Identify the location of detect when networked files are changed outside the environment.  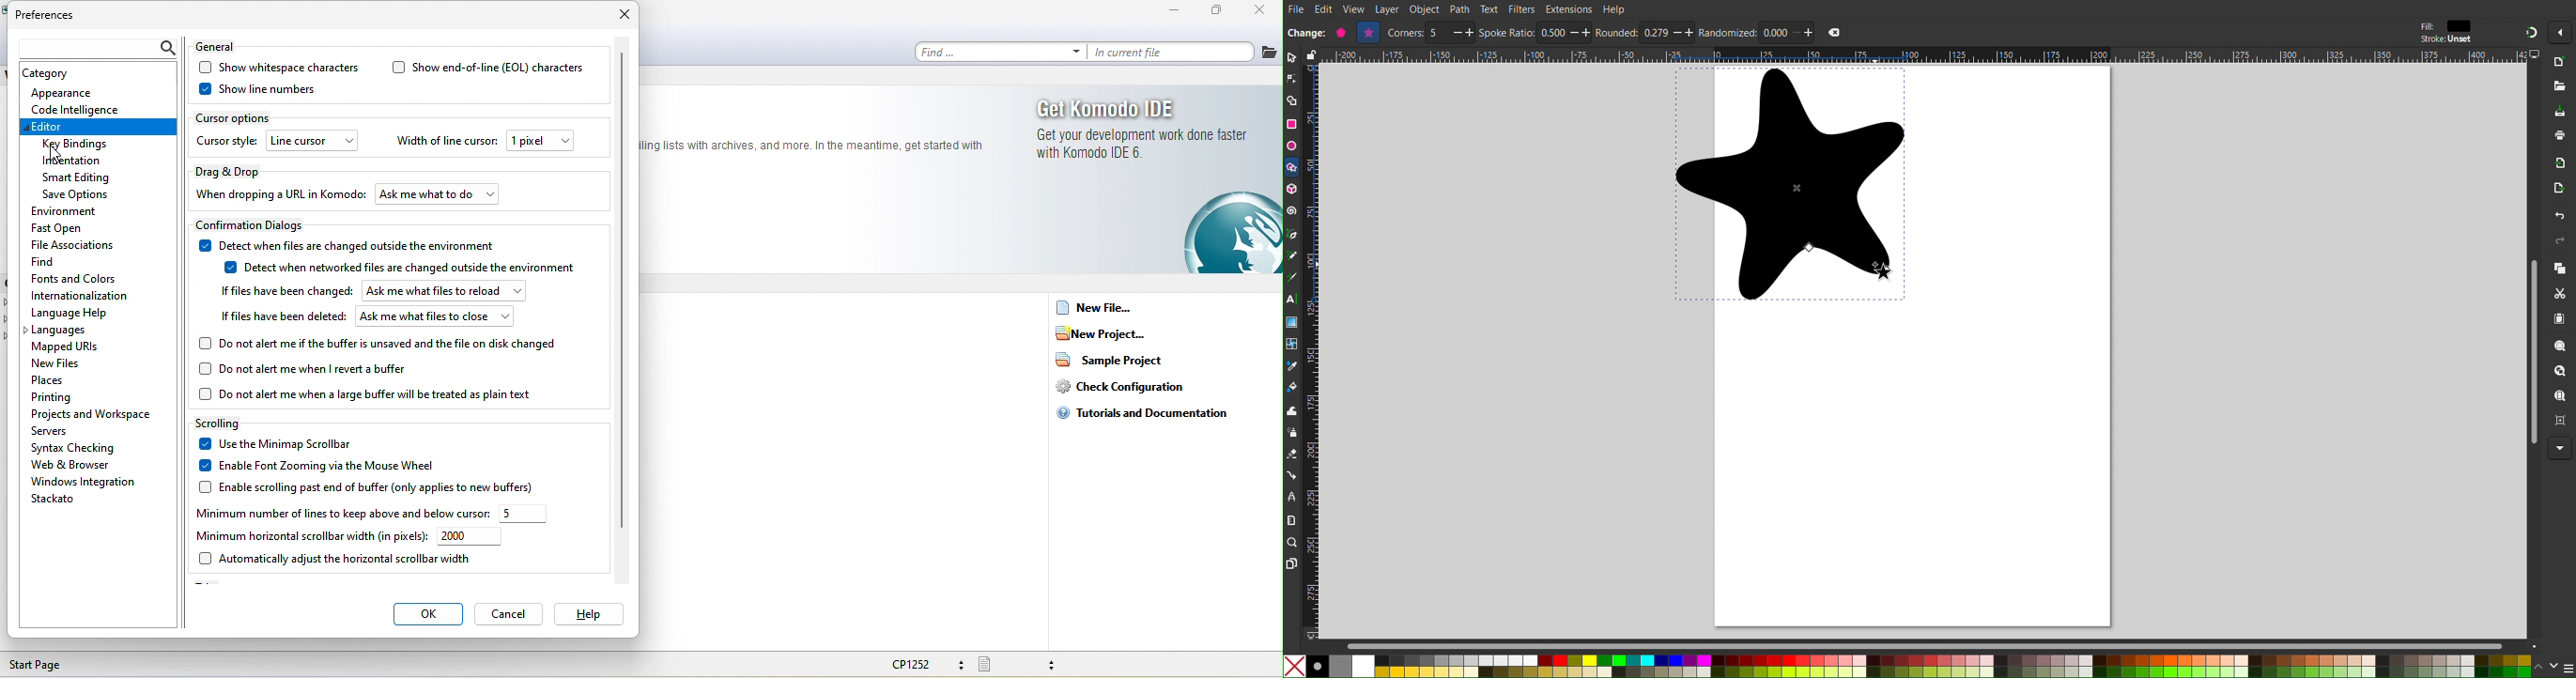
(407, 270).